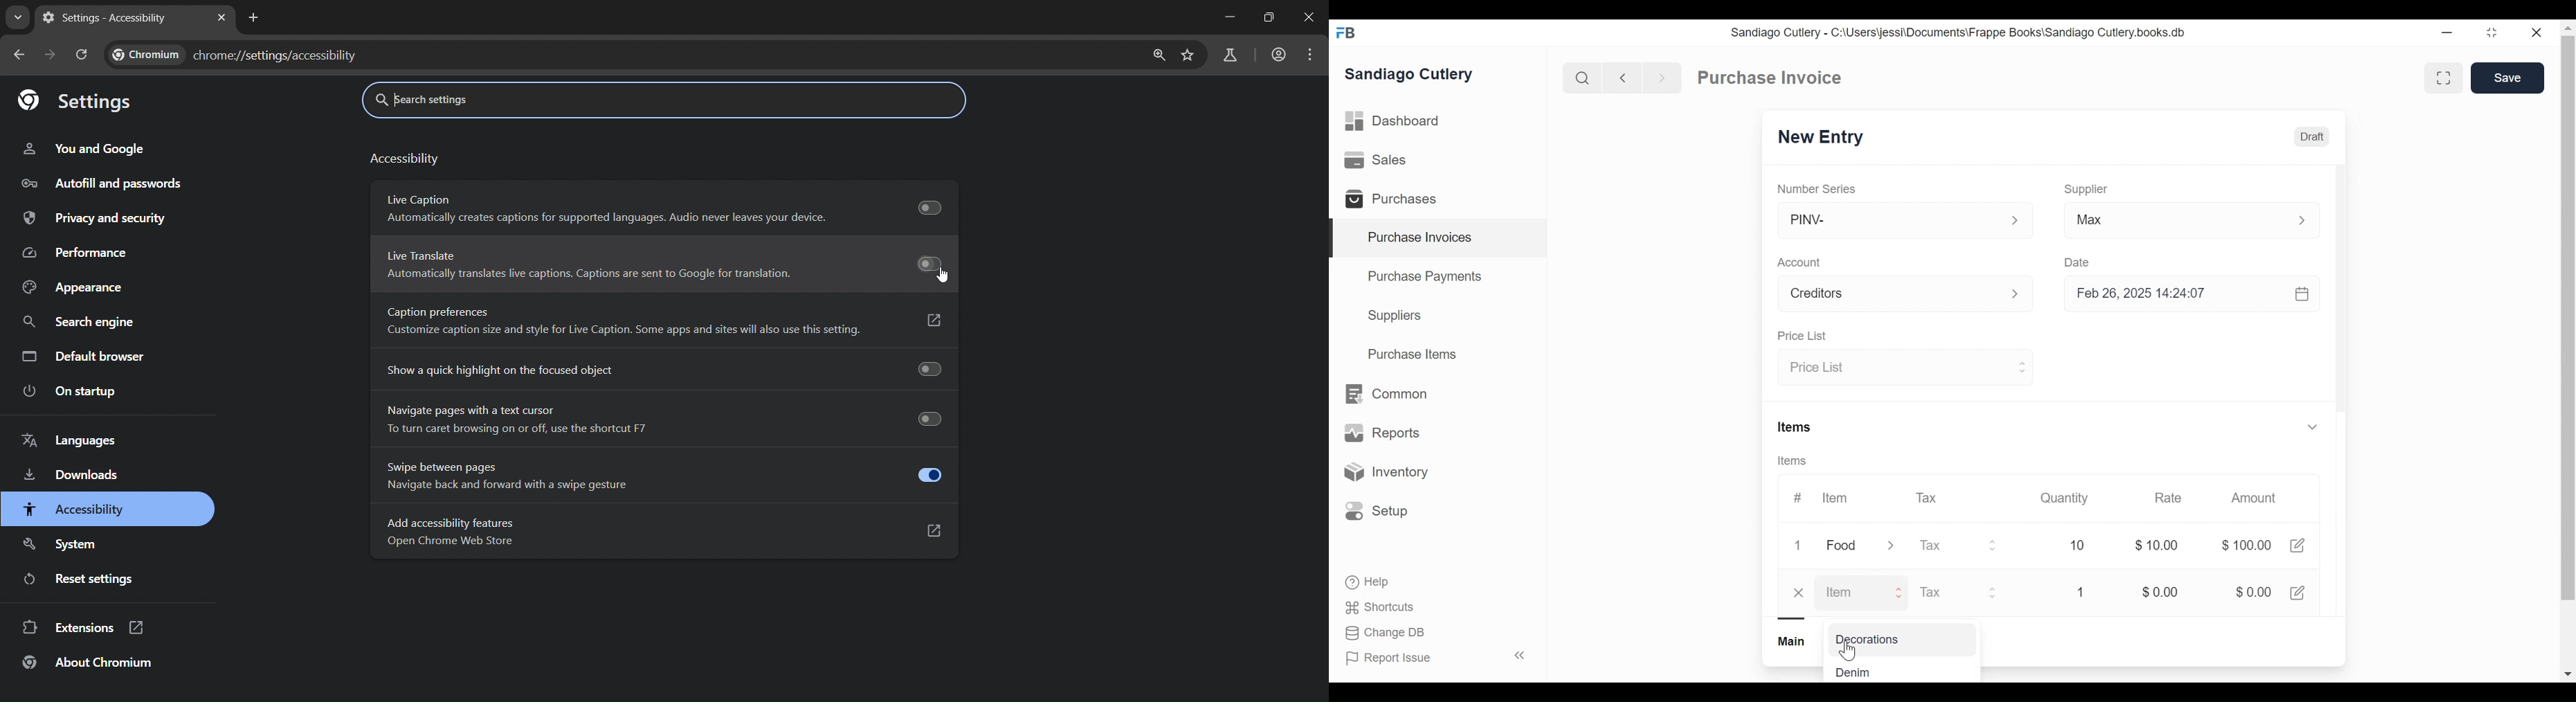 The height and width of the screenshot is (728, 2576). What do you see at coordinates (2175, 222) in the screenshot?
I see `Max` at bounding box center [2175, 222].